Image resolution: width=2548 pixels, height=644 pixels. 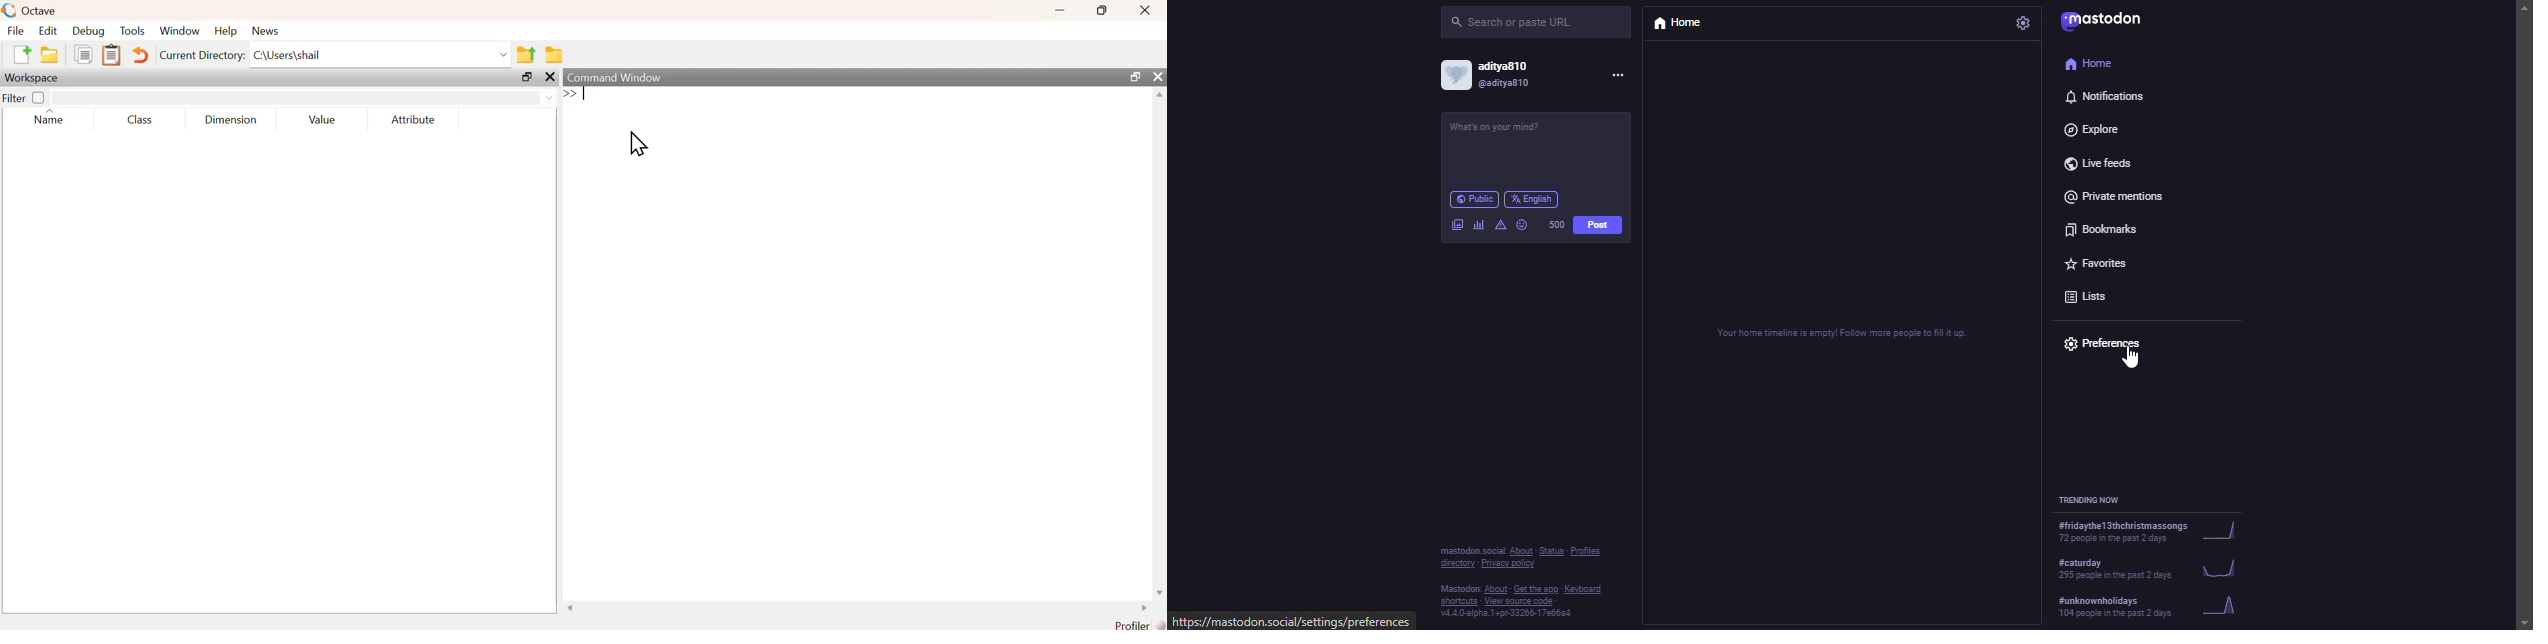 What do you see at coordinates (526, 77) in the screenshot?
I see `maximize` at bounding box center [526, 77].